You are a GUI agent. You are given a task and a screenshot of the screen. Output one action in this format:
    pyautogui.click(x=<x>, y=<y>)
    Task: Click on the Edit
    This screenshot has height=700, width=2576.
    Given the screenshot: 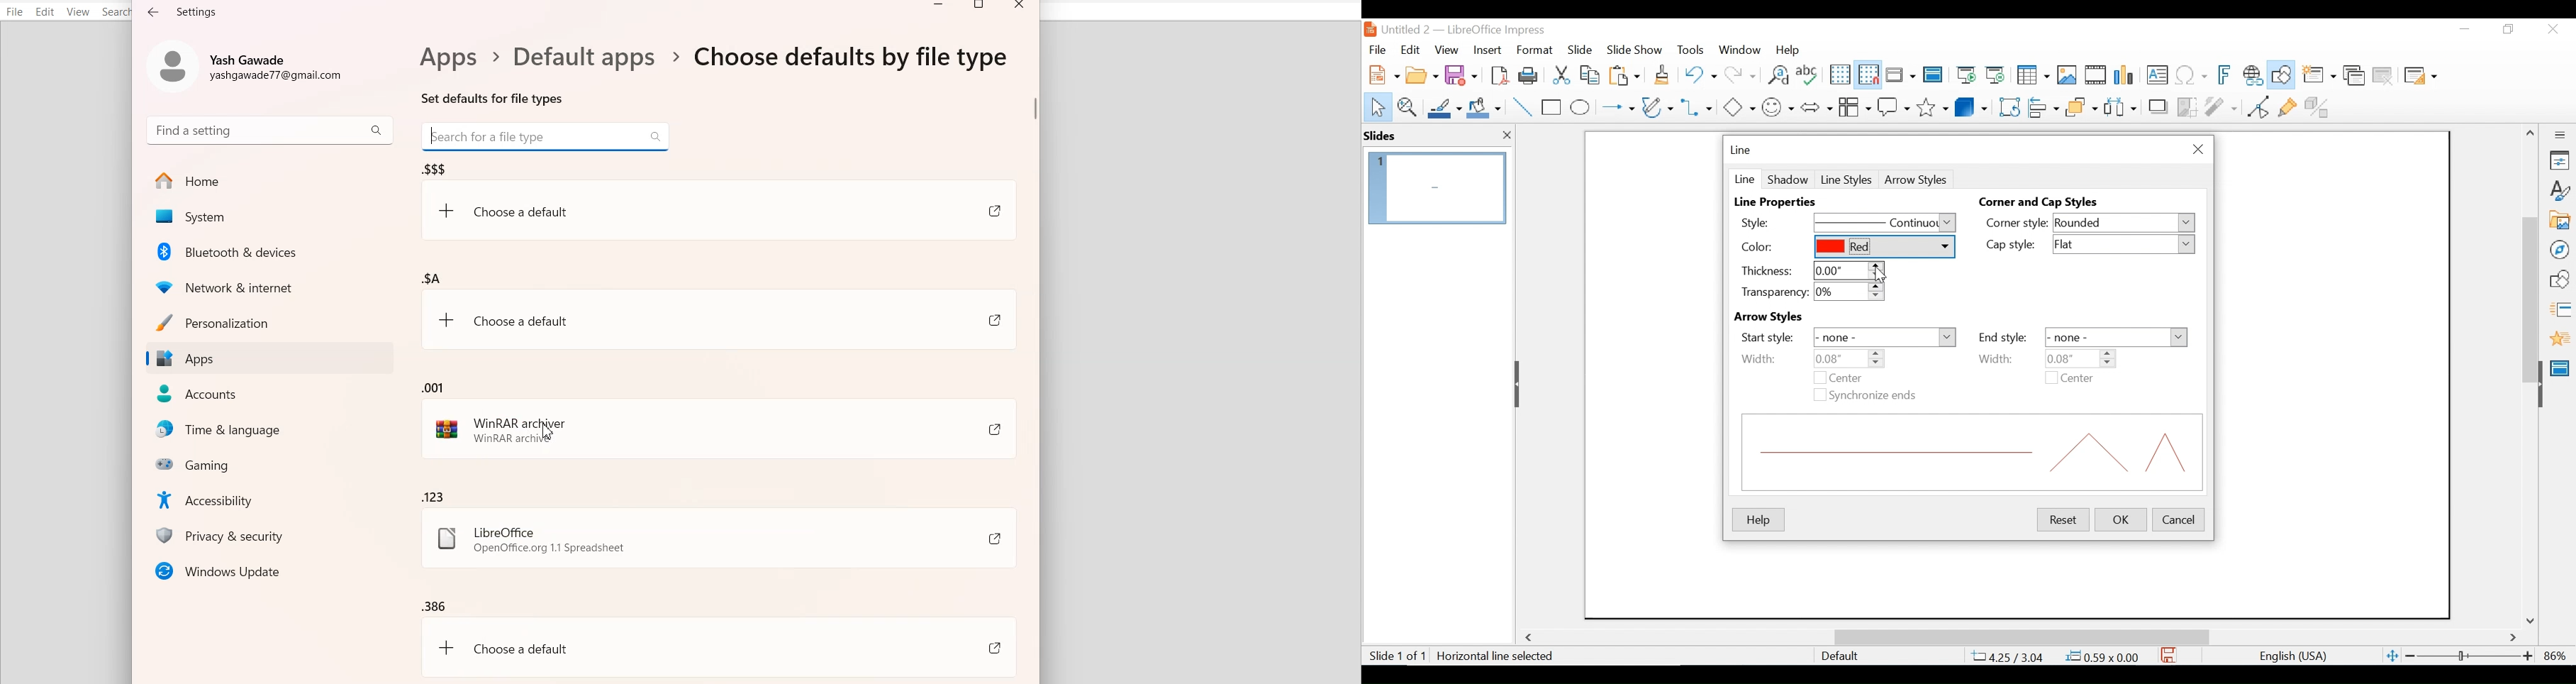 What is the action you would take?
    pyautogui.click(x=1409, y=50)
    